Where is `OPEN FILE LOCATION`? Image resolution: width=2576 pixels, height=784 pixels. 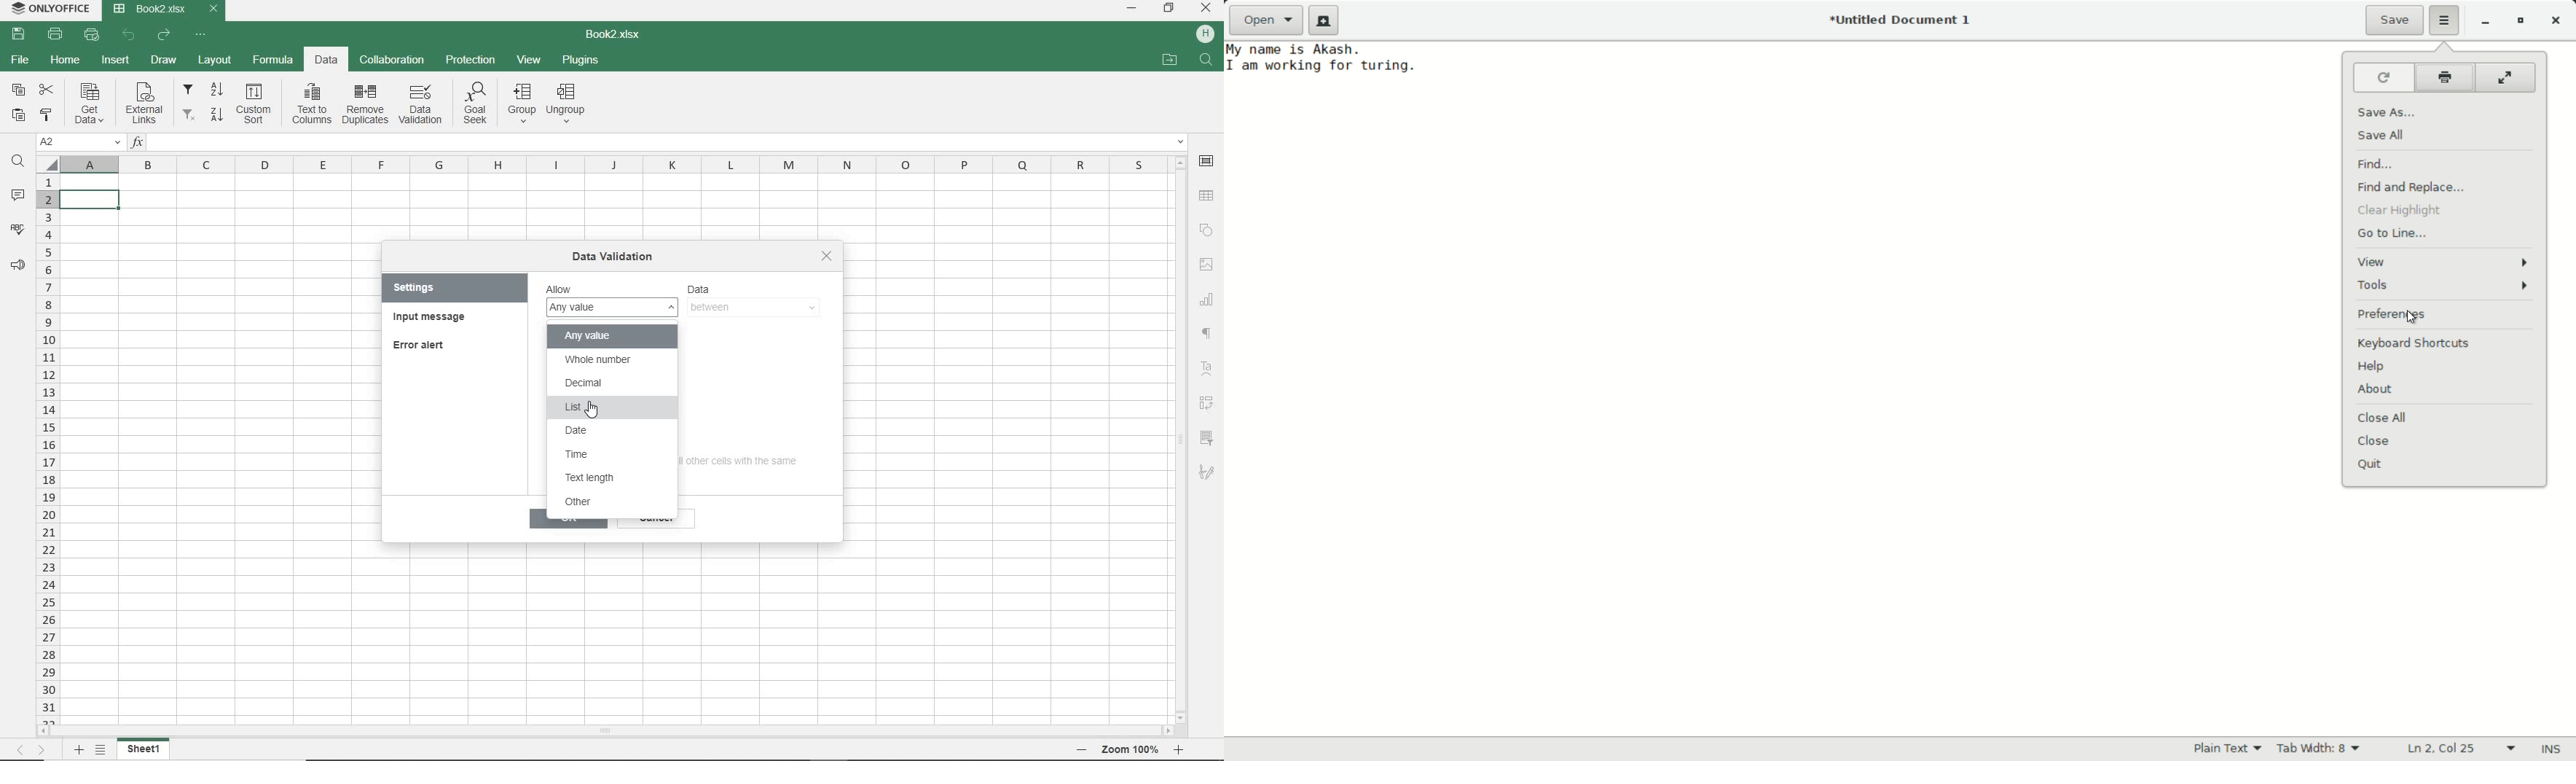 OPEN FILE LOCATION is located at coordinates (1171, 60).